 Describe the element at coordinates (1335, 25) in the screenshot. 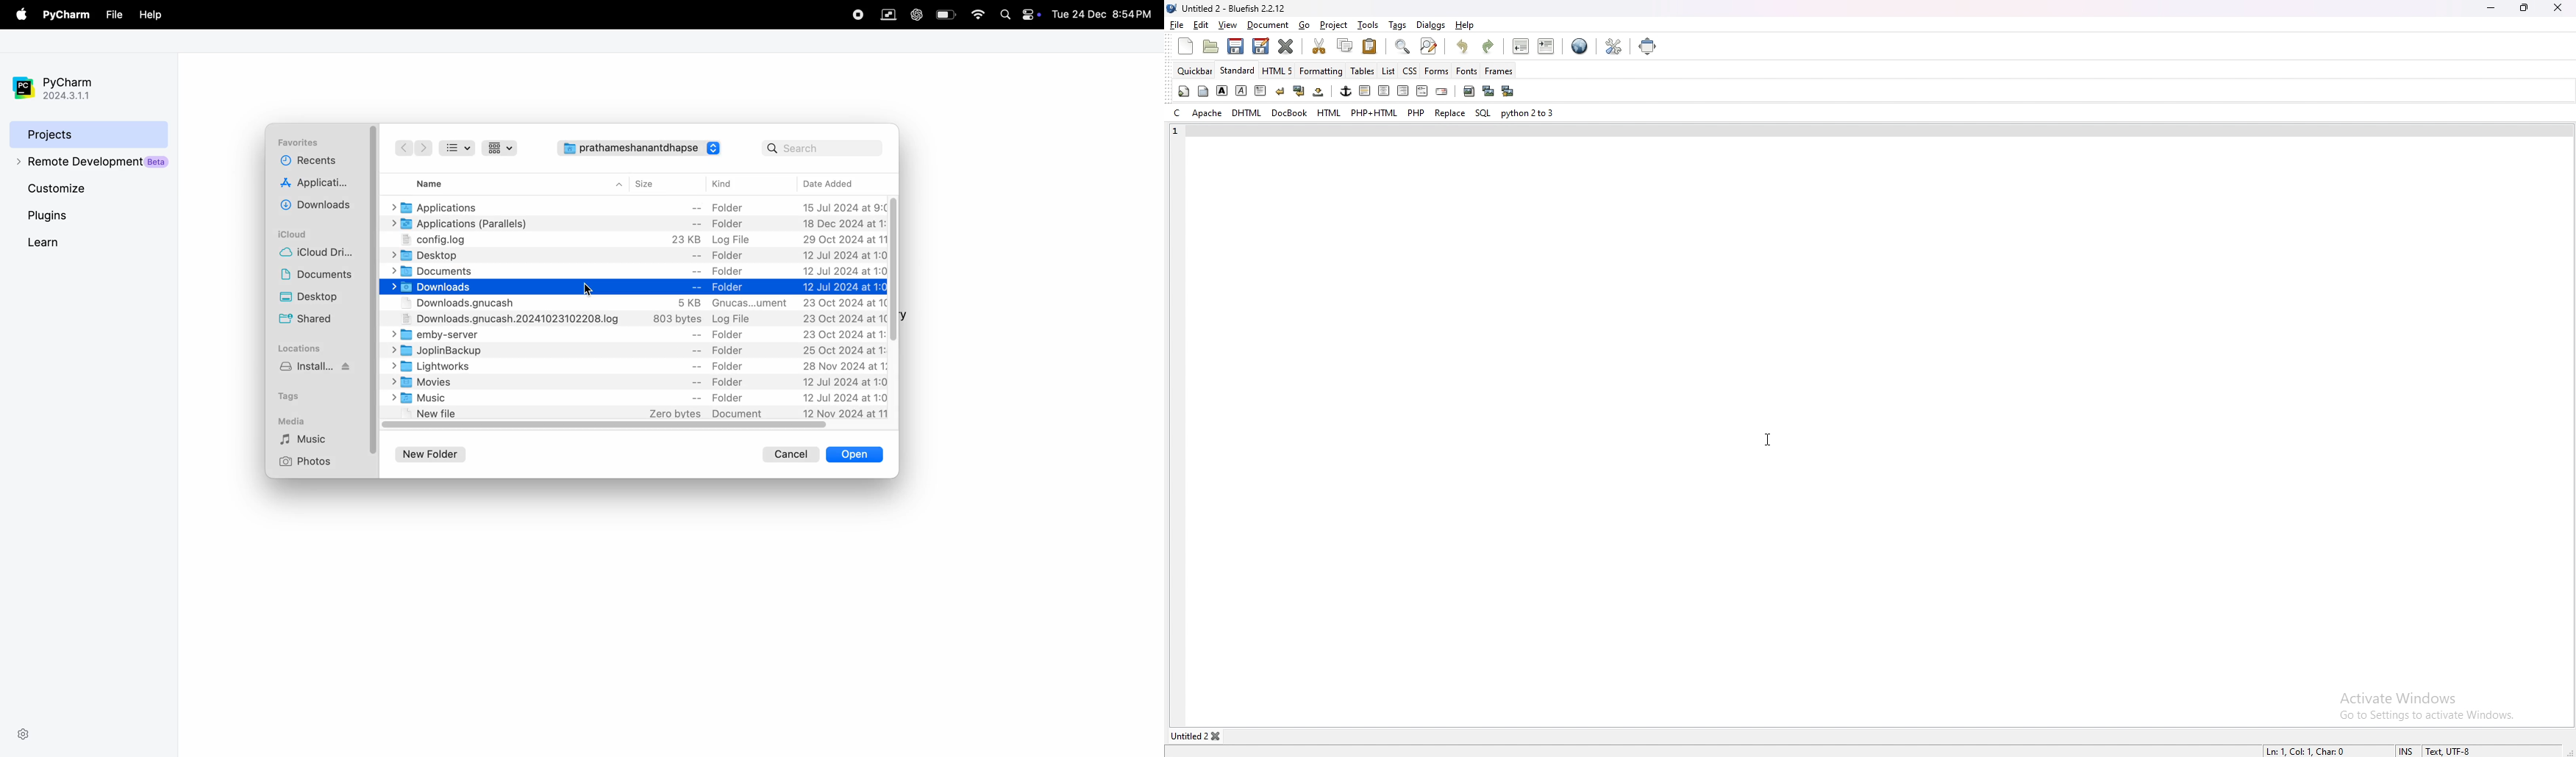

I see `project` at that location.